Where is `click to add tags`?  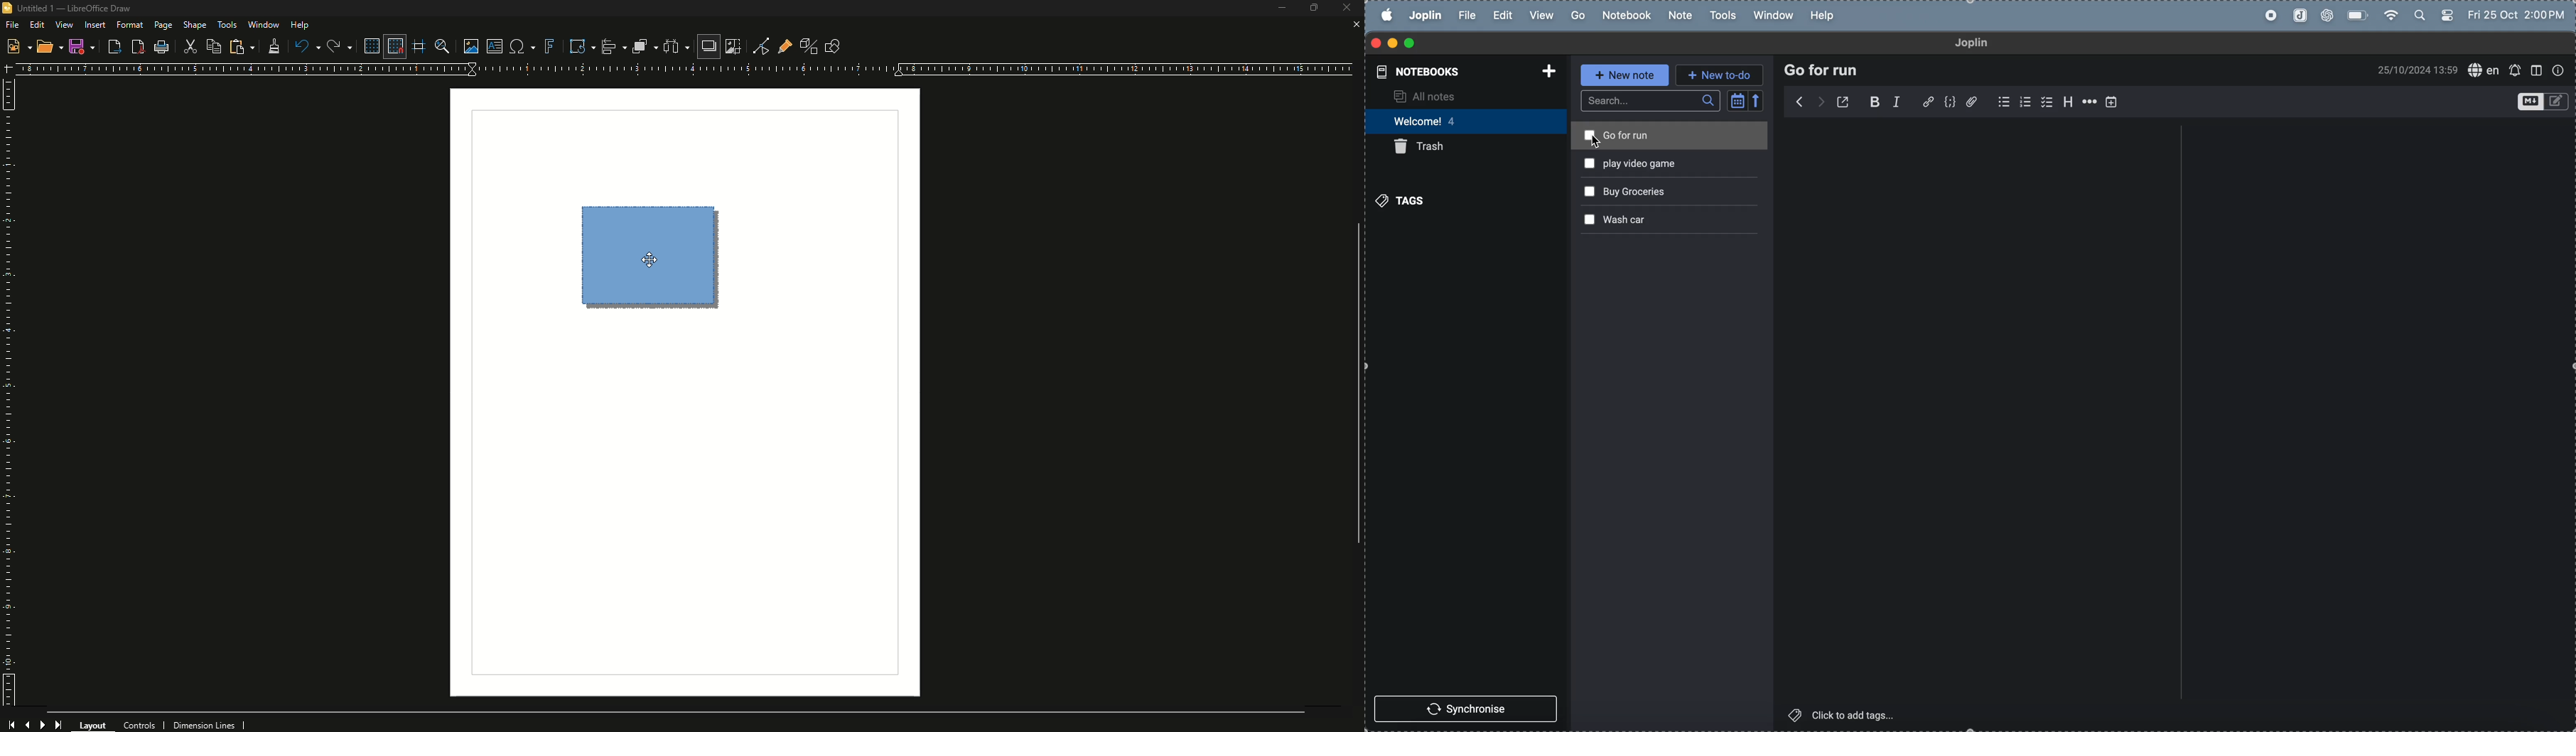
click to add tags is located at coordinates (1854, 718).